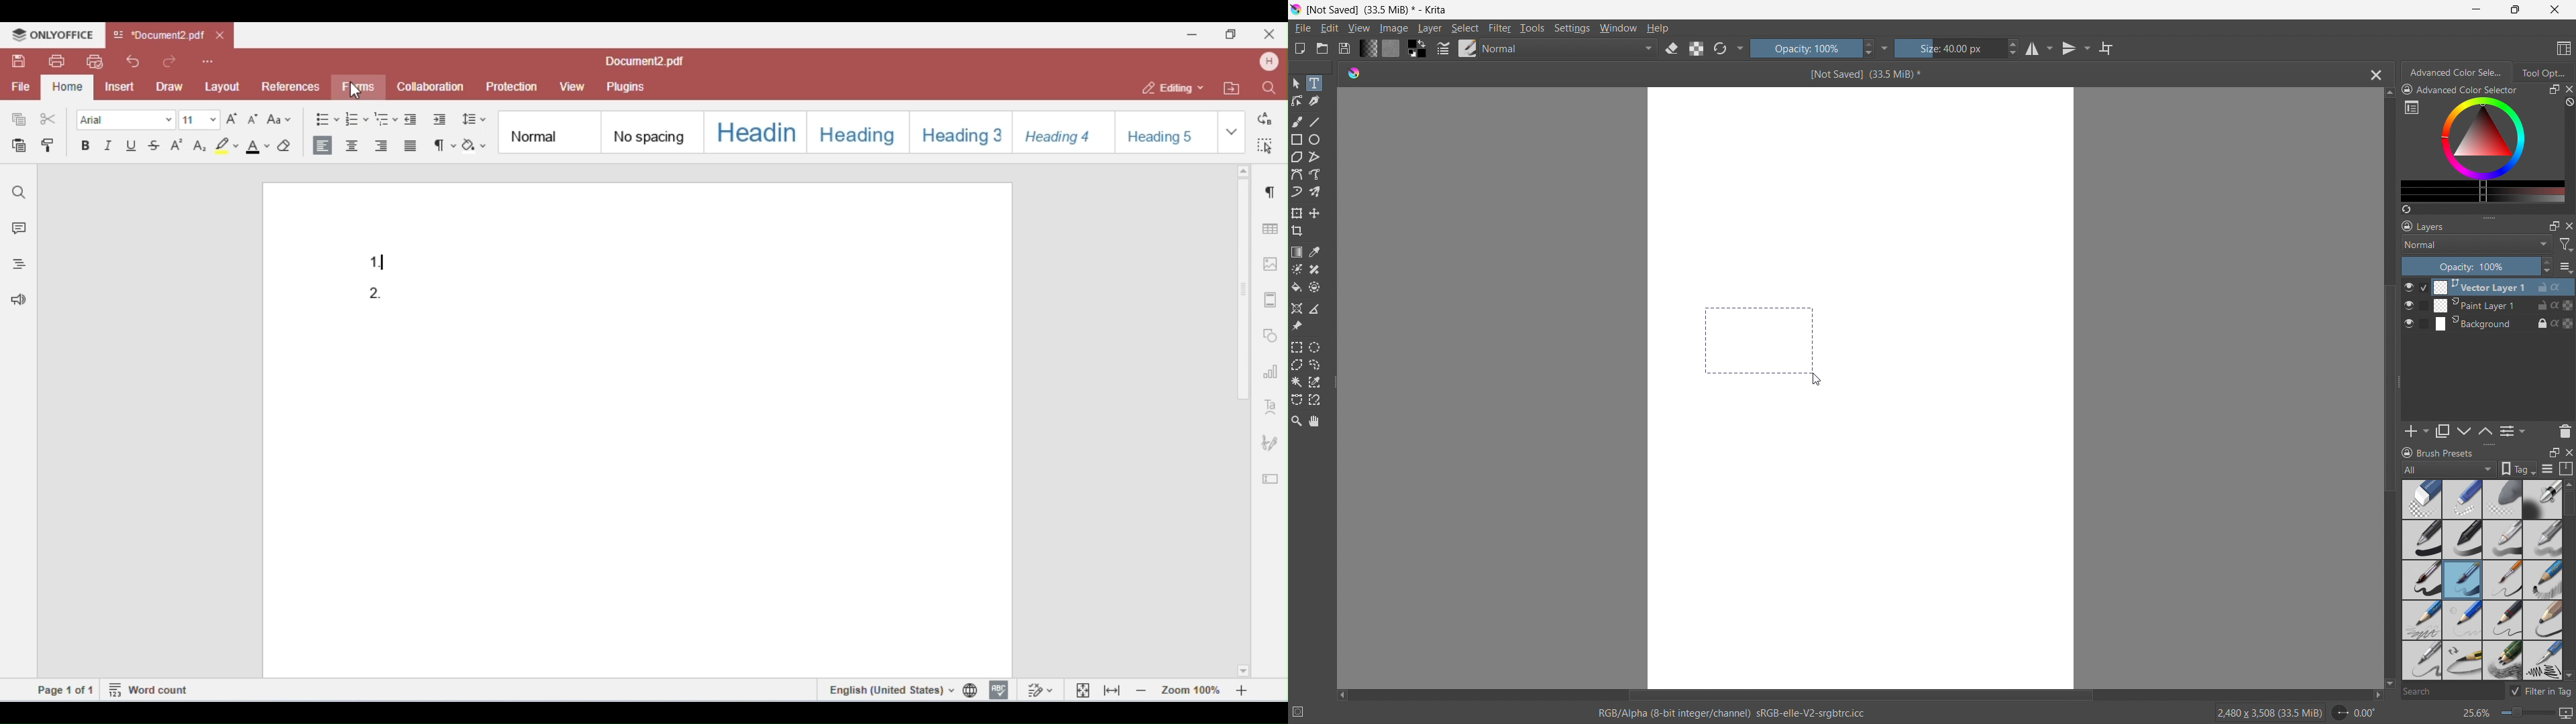 The image size is (2576, 728). What do you see at coordinates (1861, 73) in the screenshot?
I see `Not saved(33.5 Mib` at bounding box center [1861, 73].